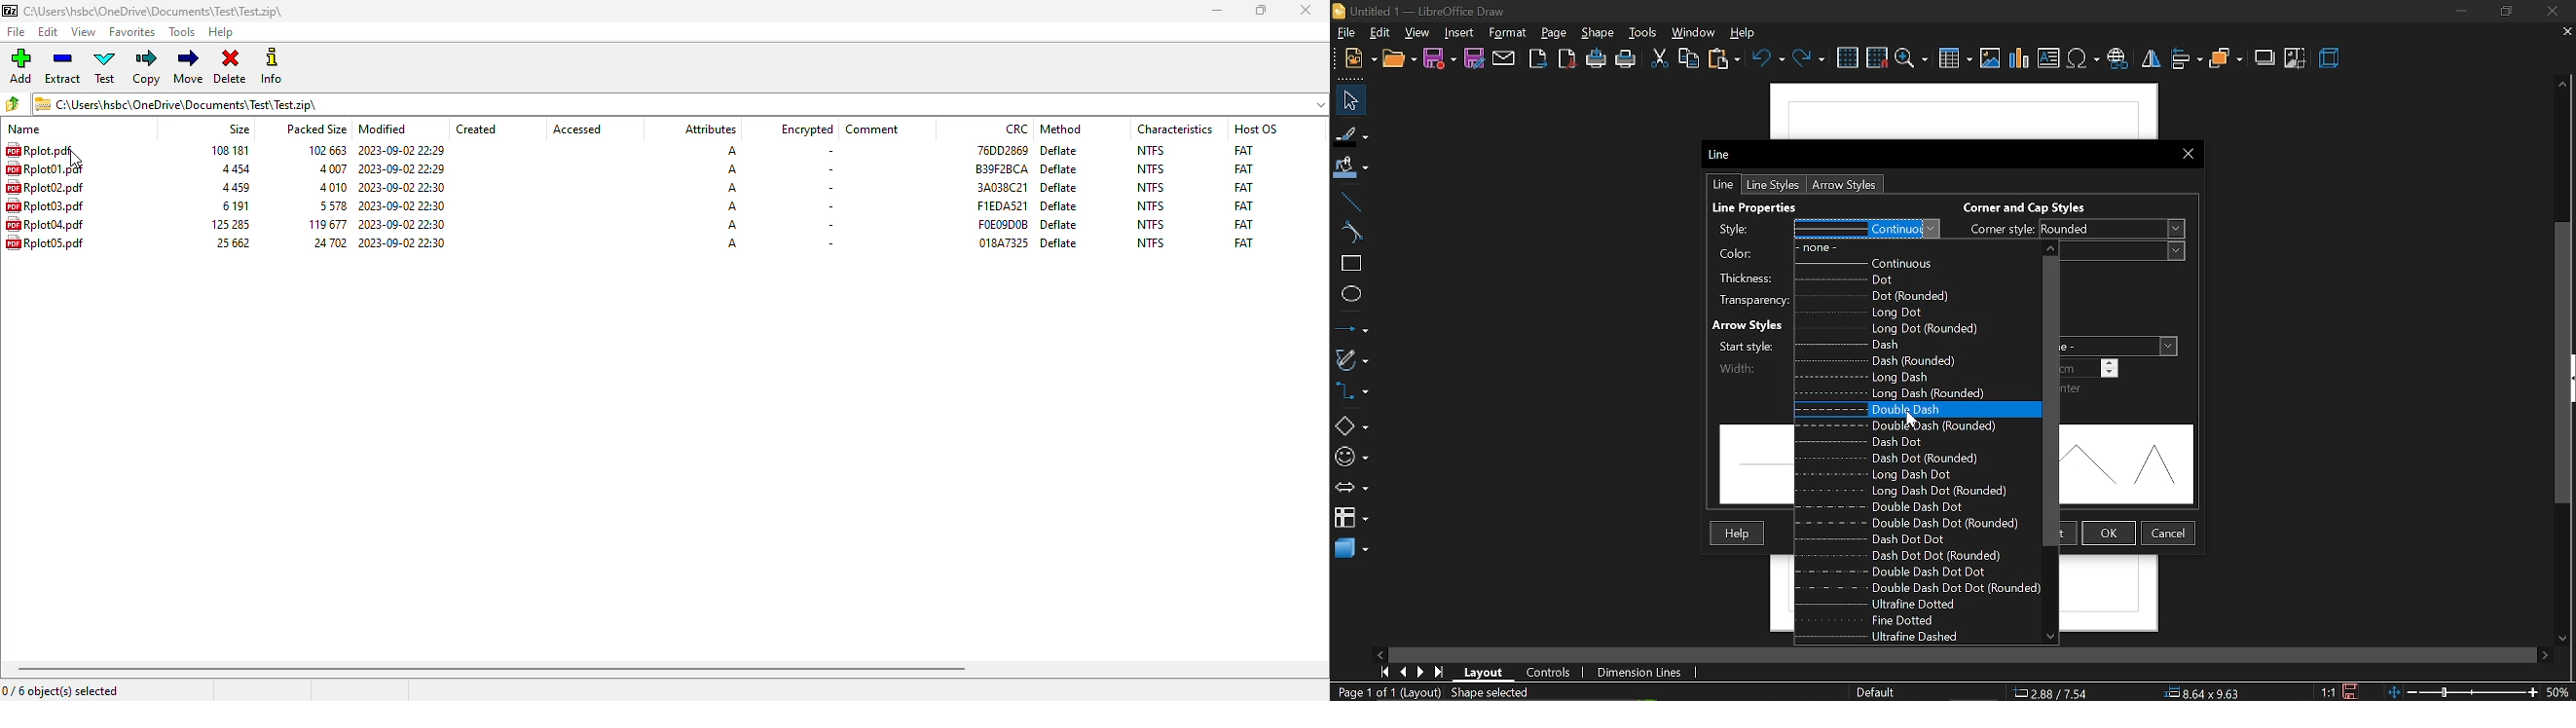 Image resolution: width=2576 pixels, height=728 pixels. Describe the element at coordinates (1721, 184) in the screenshot. I see `line` at that location.